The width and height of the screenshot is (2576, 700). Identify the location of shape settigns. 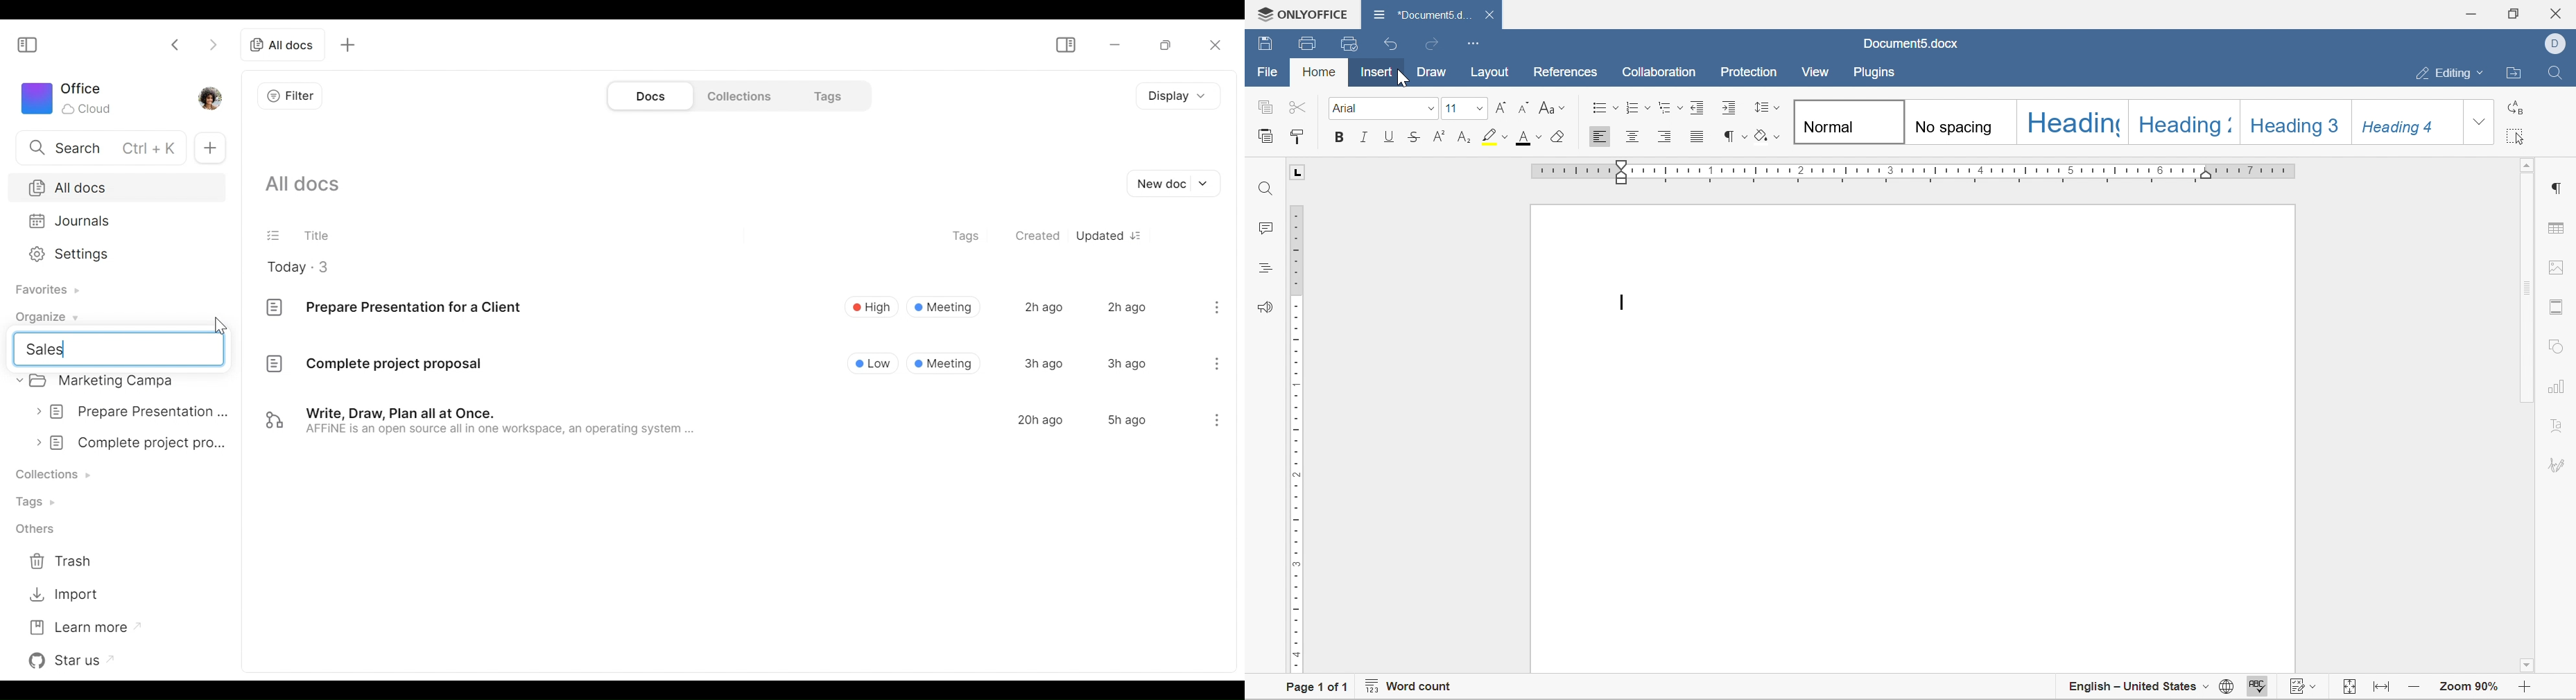
(2557, 344).